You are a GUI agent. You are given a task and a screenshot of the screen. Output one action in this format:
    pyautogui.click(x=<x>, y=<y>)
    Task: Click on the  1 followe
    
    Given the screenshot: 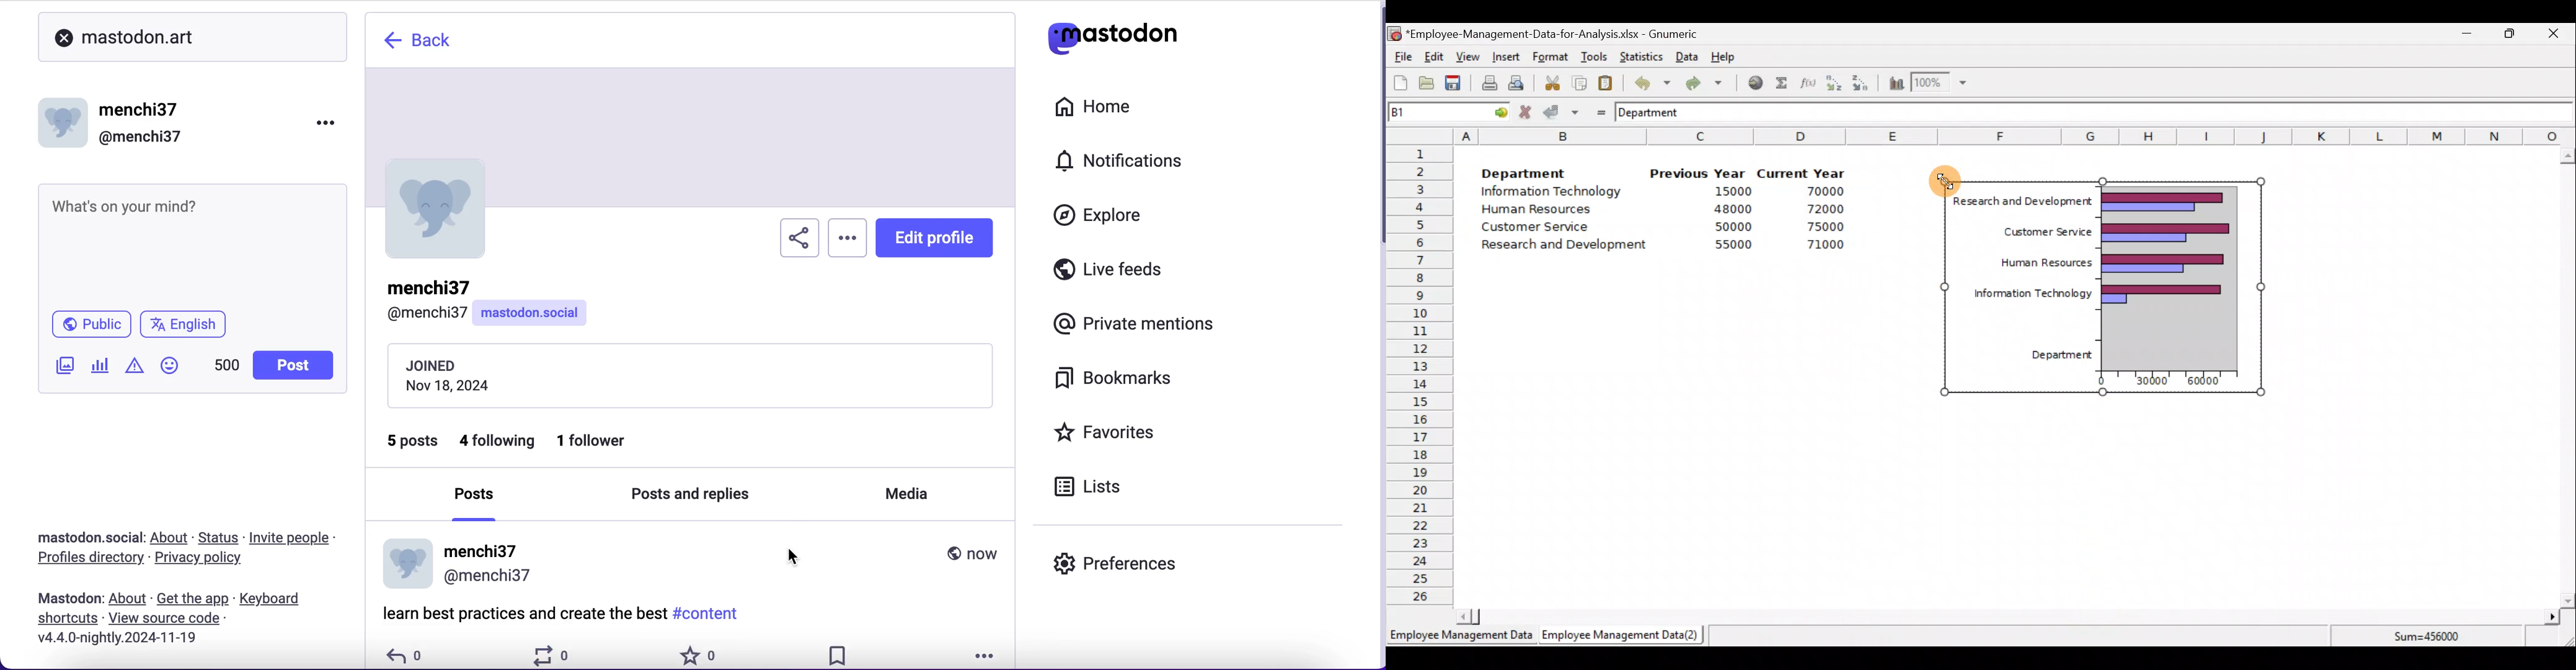 What is the action you would take?
    pyautogui.click(x=606, y=445)
    